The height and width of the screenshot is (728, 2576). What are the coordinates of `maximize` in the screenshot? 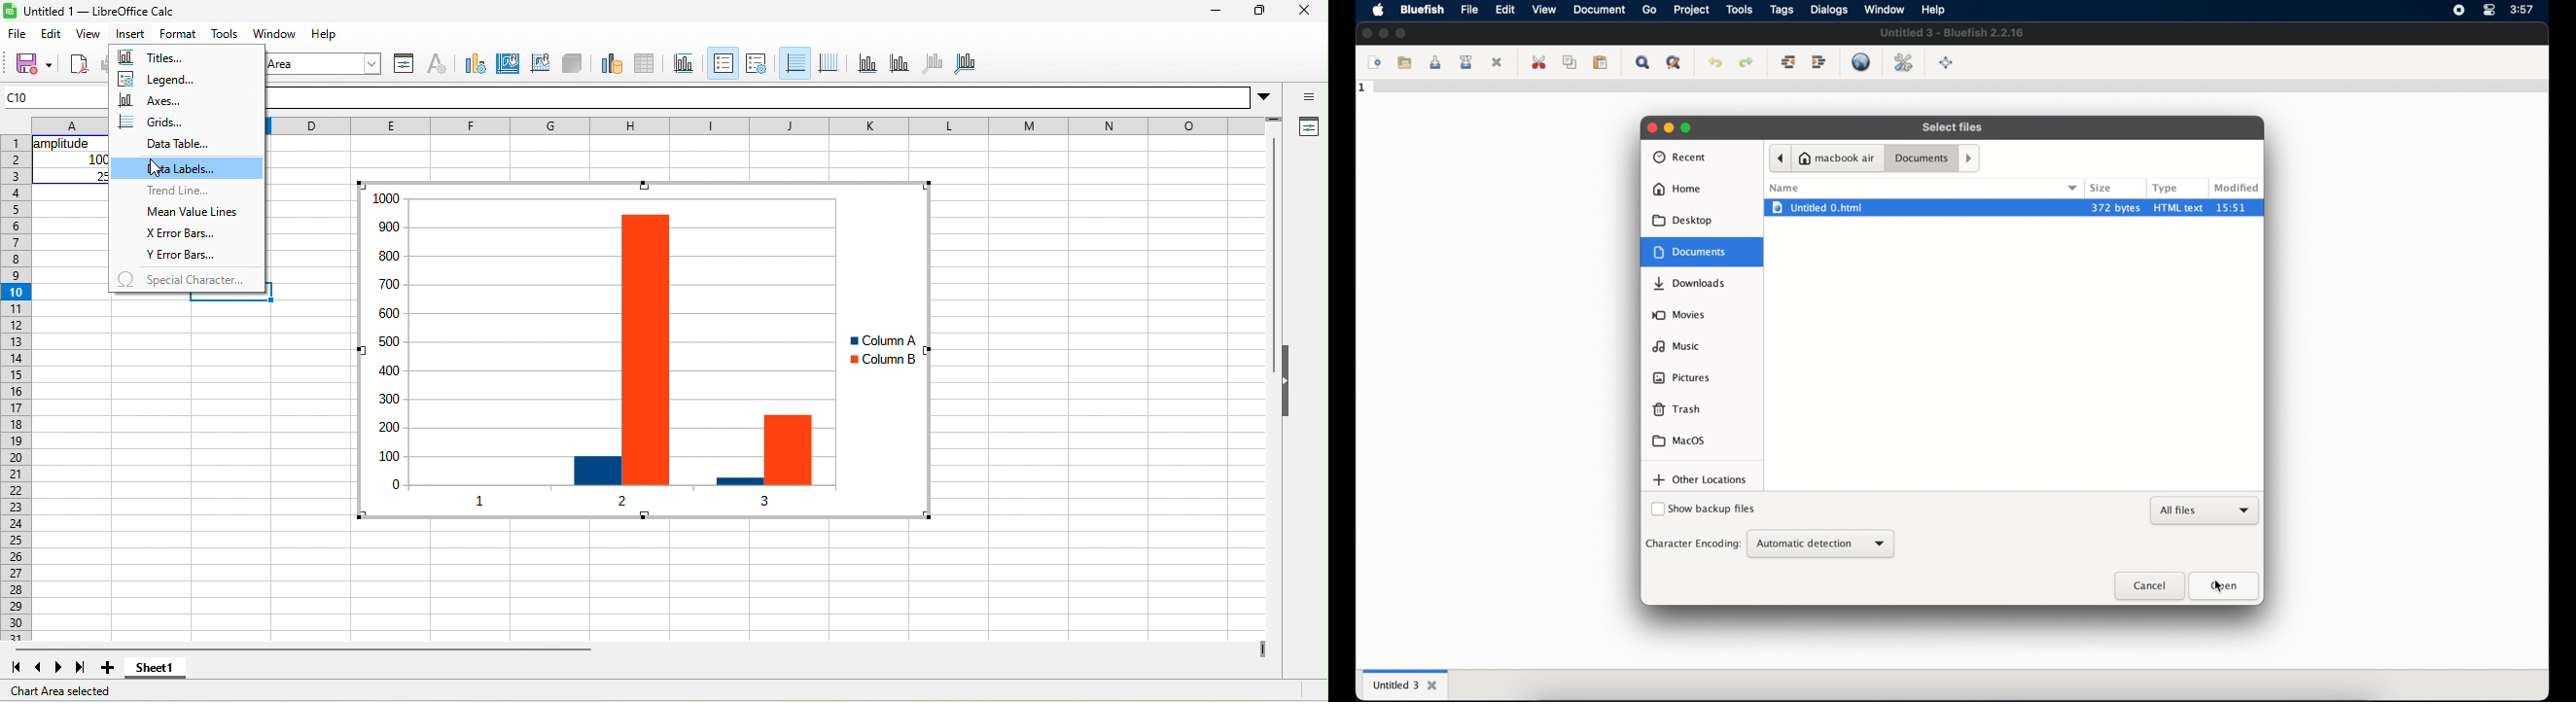 It's located at (1256, 13).